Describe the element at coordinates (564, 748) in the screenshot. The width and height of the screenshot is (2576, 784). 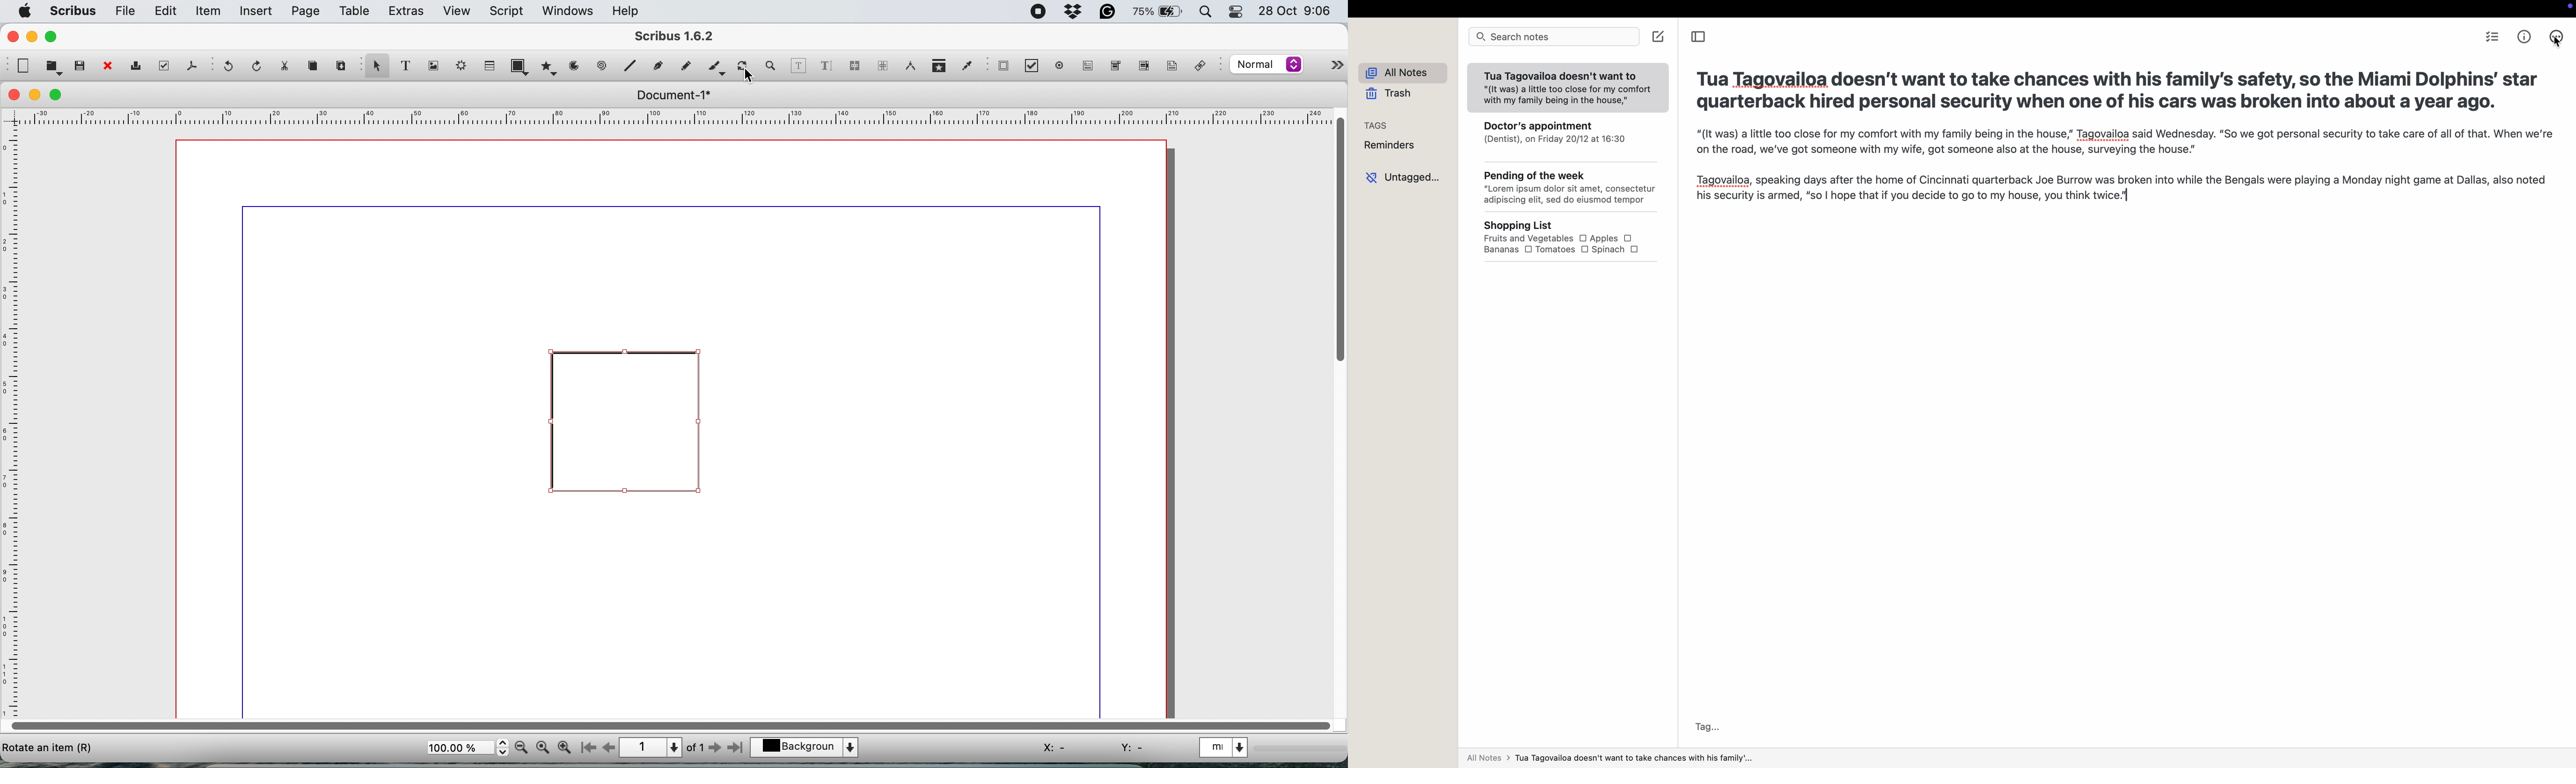
I see `zoom in` at that location.